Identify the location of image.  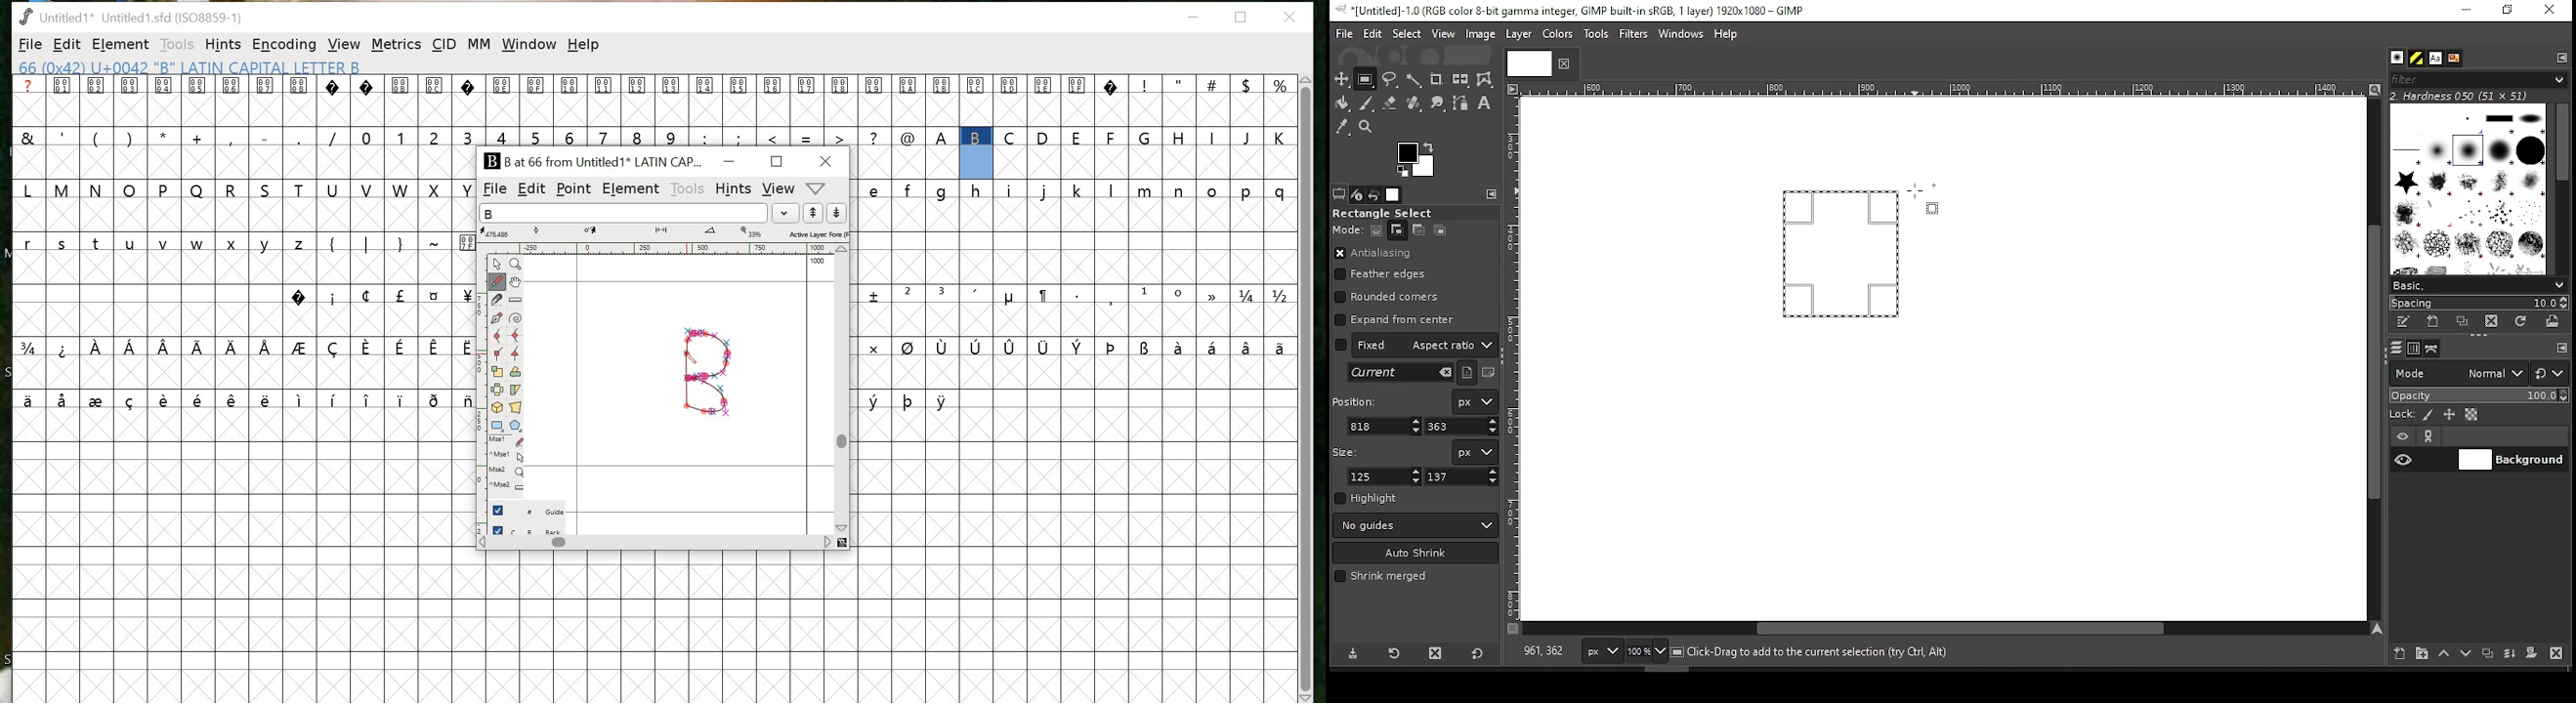
(1479, 34).